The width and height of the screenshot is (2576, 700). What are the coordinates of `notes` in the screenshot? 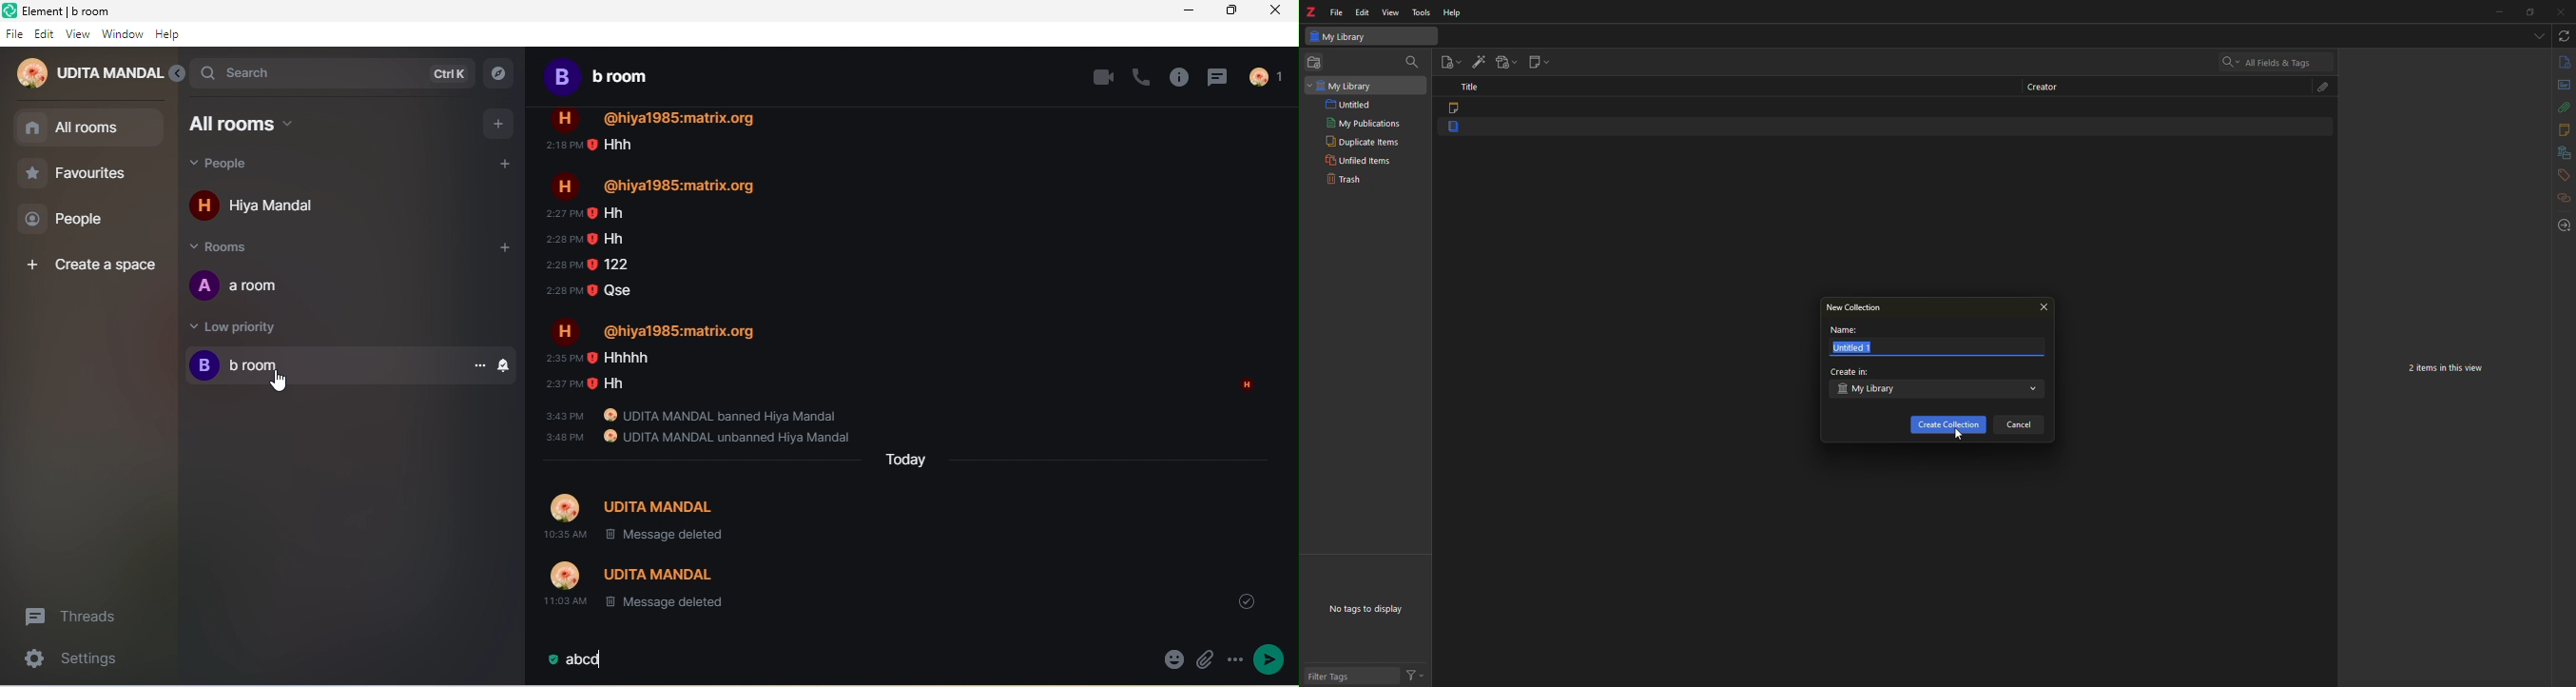 It's located at (2561, 129).